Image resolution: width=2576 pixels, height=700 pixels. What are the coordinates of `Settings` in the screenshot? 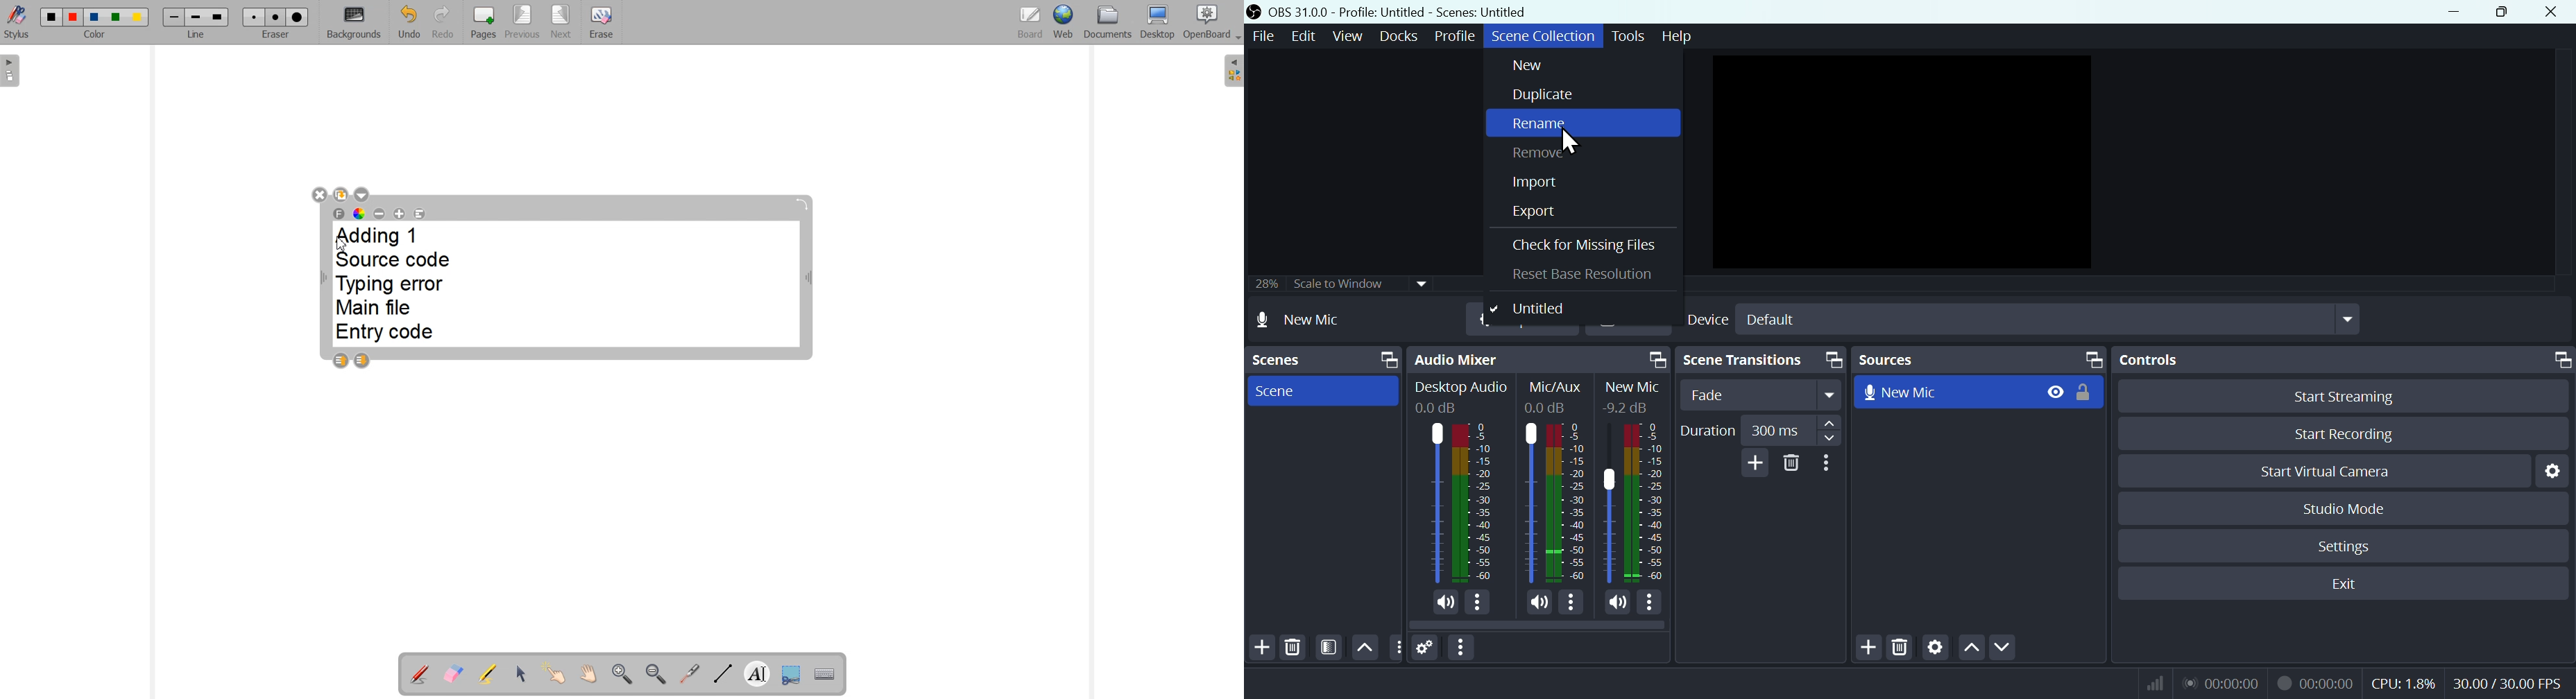 It's located at (2350, 551).